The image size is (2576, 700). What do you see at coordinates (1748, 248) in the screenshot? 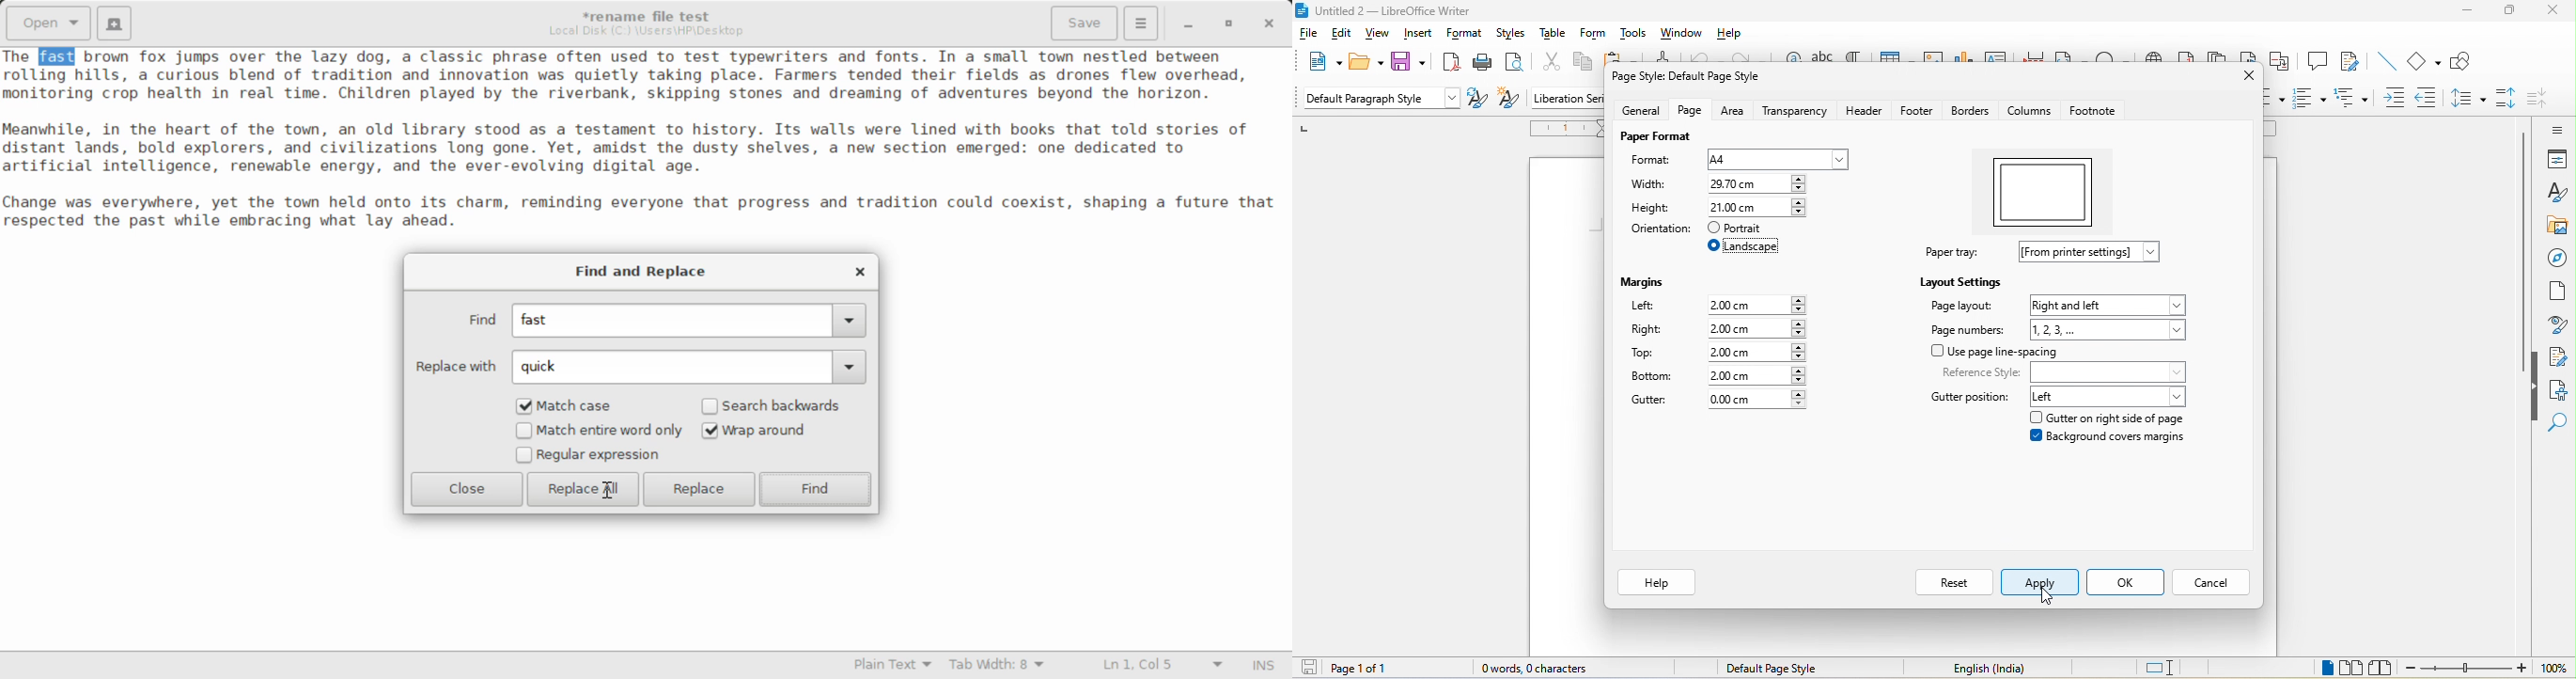
I see `select landscape orientation` at bounding box center [1748, 248].